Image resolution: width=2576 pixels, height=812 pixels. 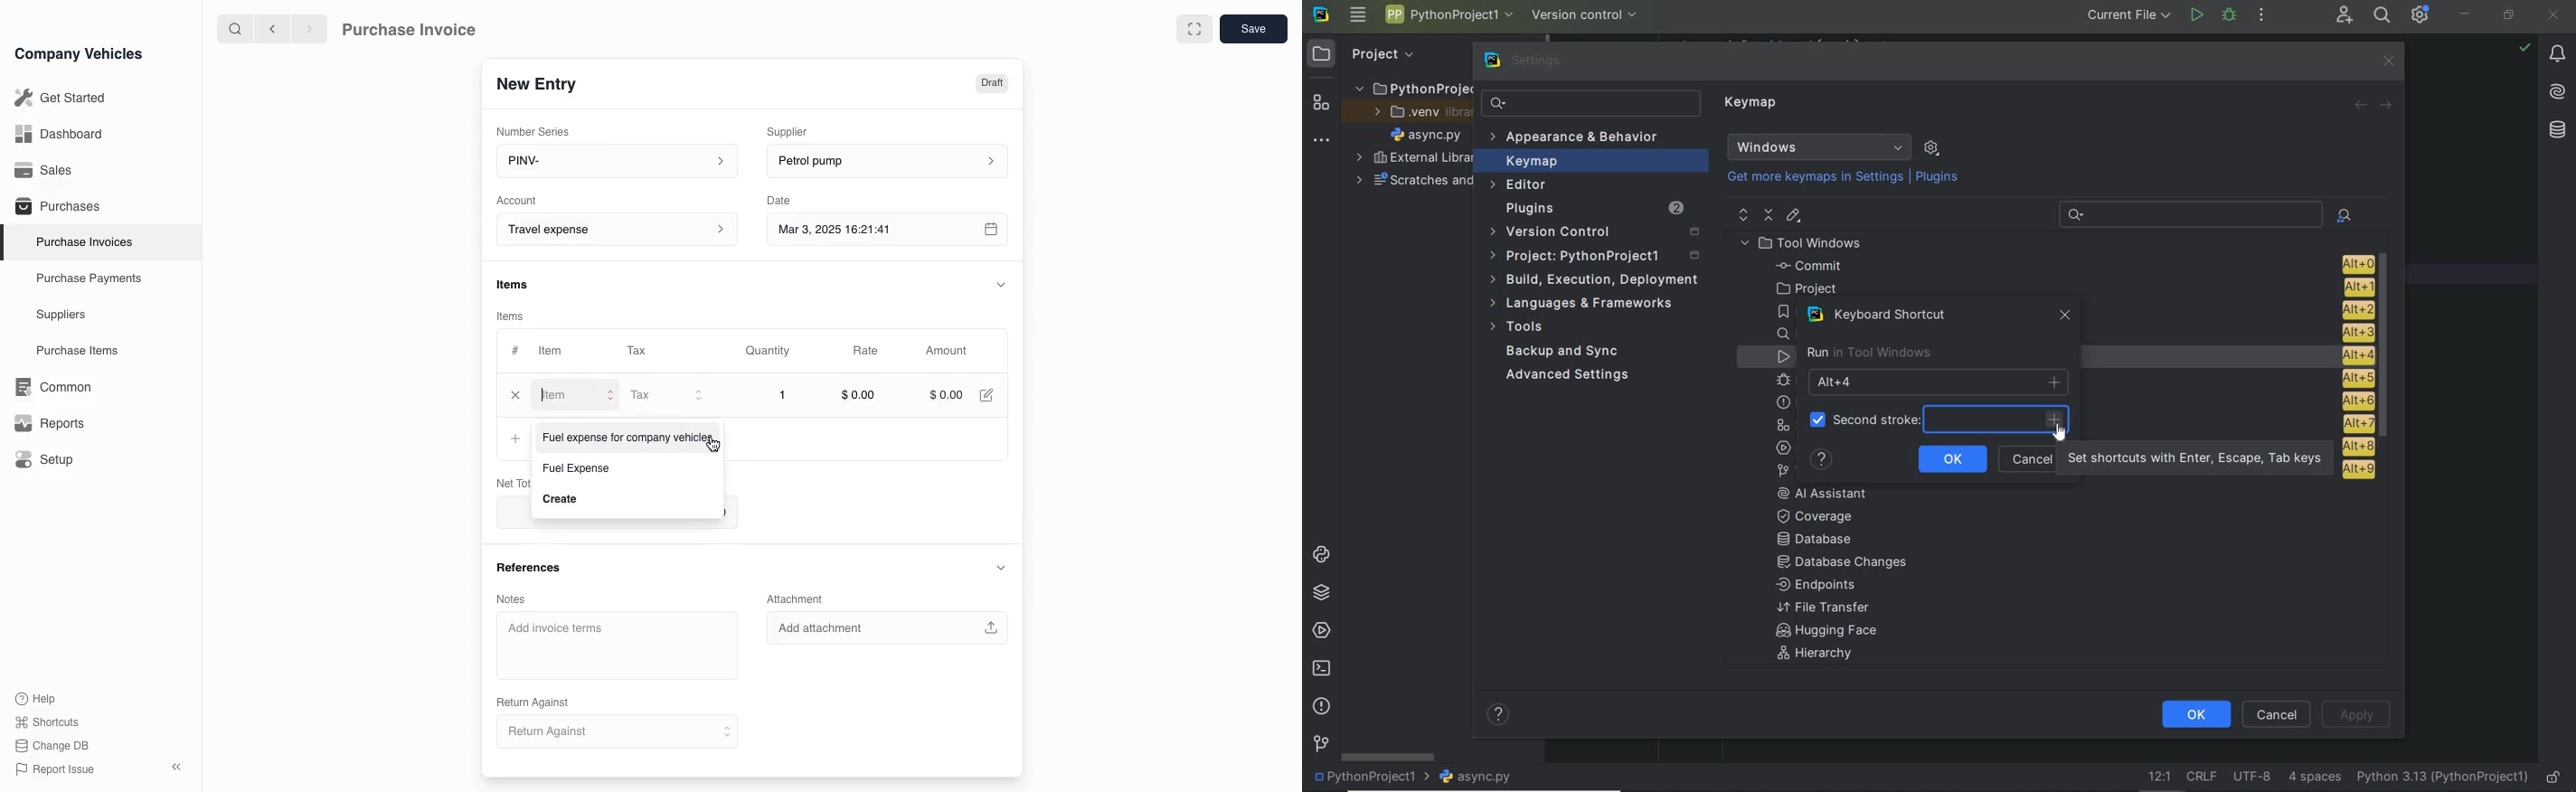 What do you see at coordinates (884, 162) in the screenshot?
I see `petrol pump` at bounding box center [884, 162].